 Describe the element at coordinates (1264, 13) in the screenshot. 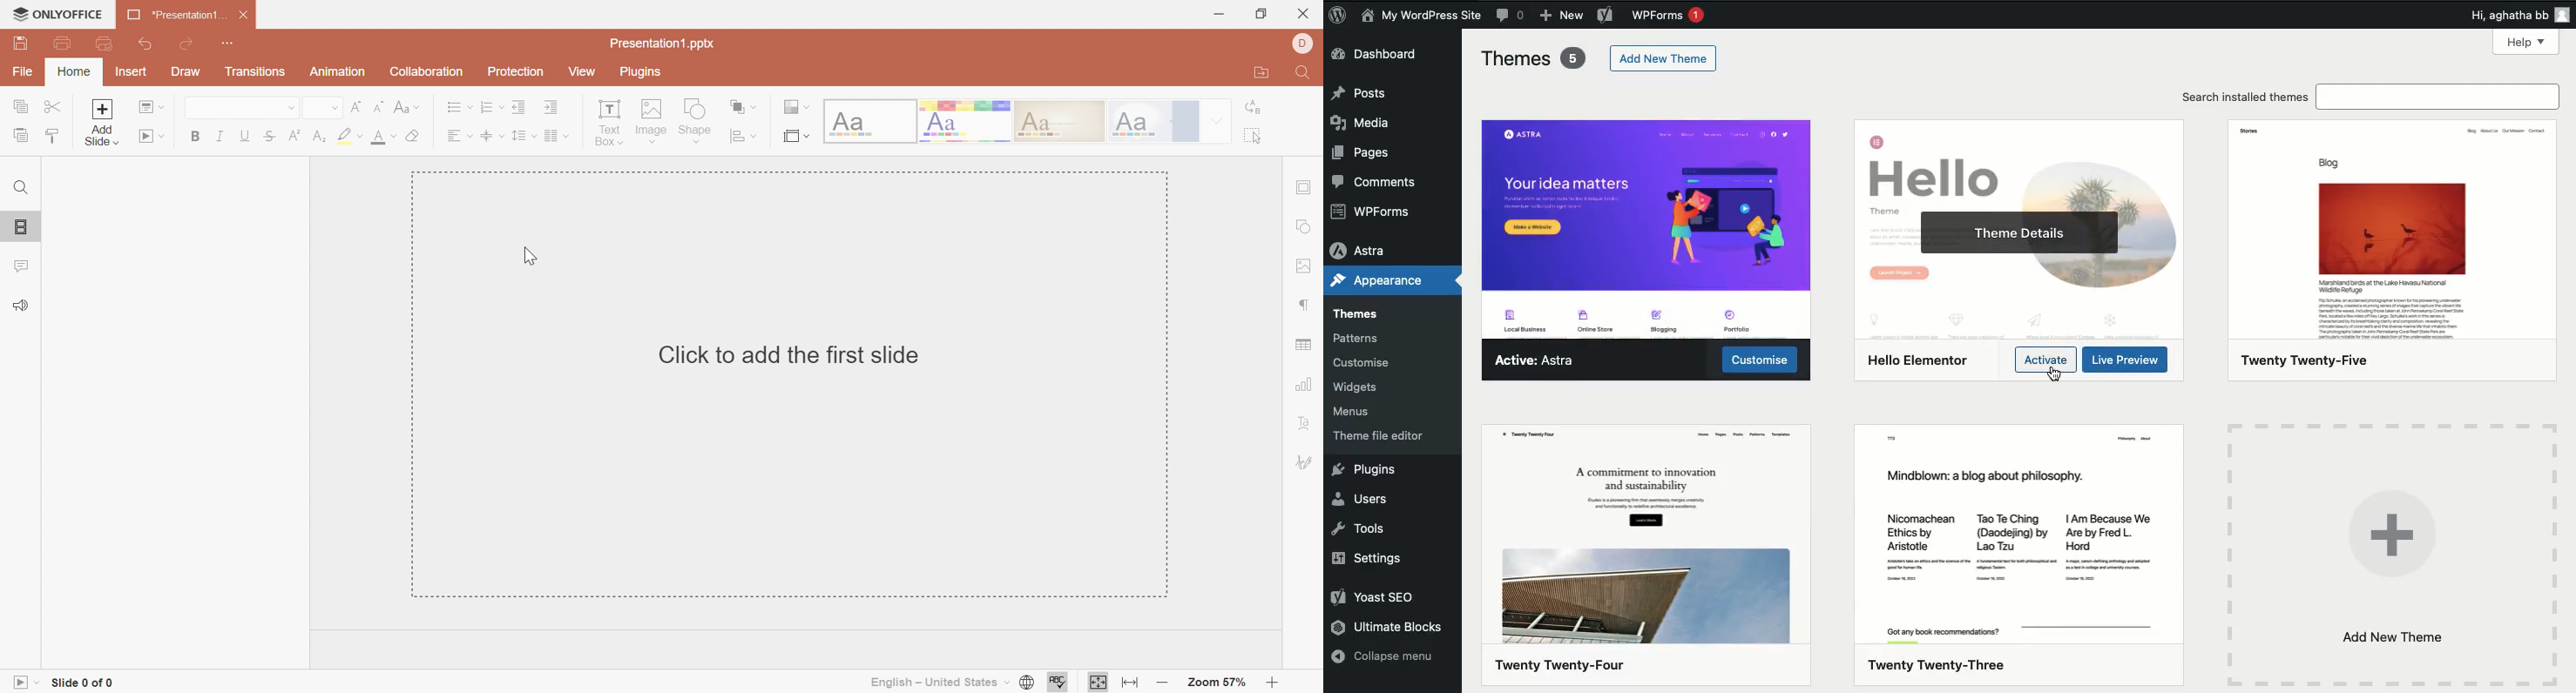

I see `Restore Down` at that location.